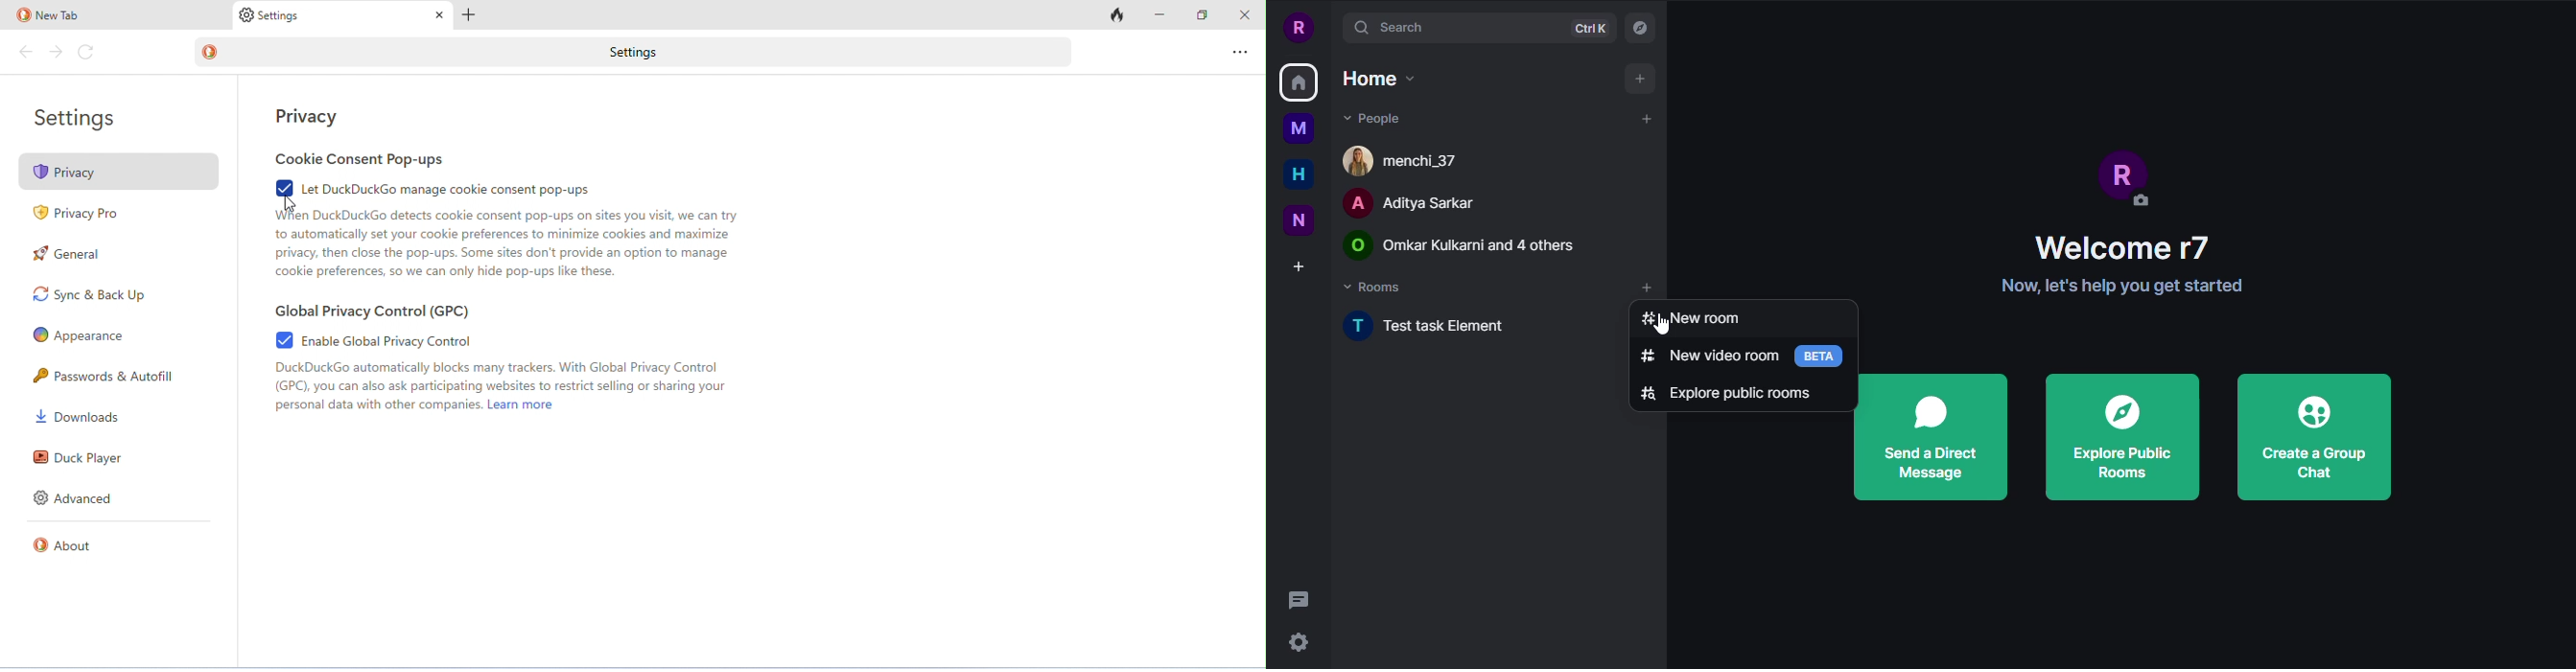  I want to click on home, so click(1297, 84).